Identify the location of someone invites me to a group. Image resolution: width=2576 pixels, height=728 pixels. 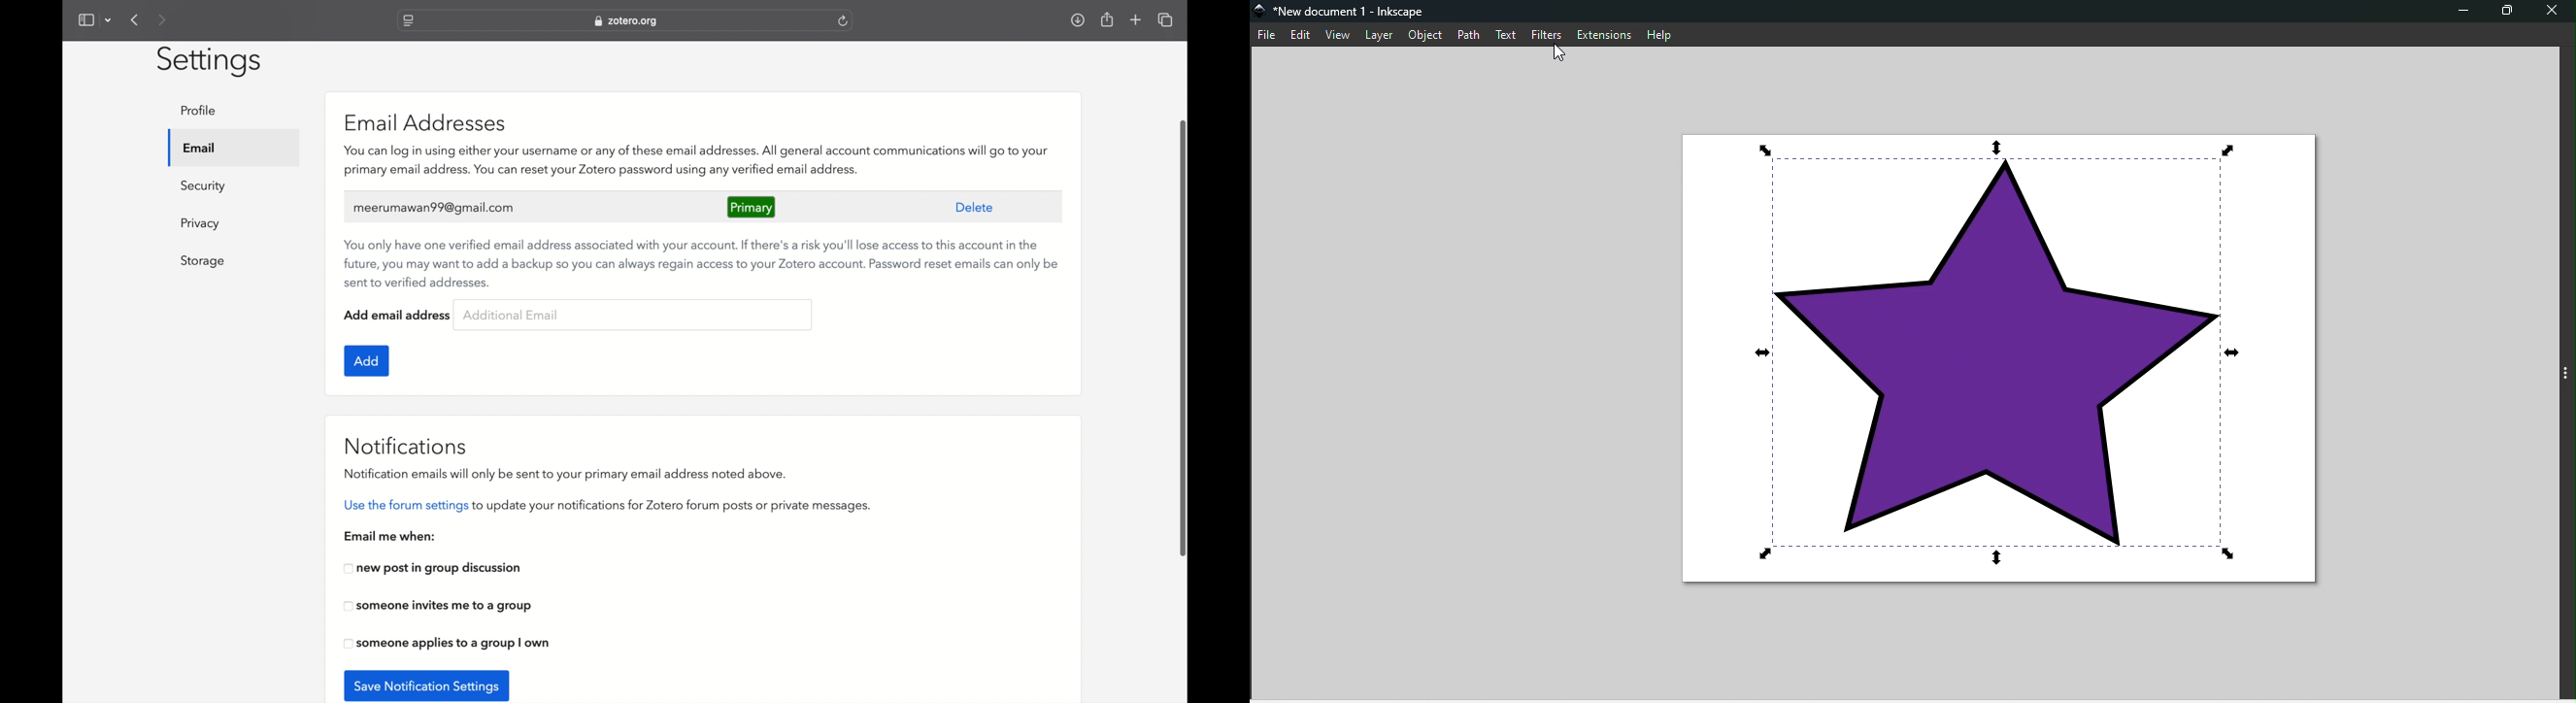
(439, 607).